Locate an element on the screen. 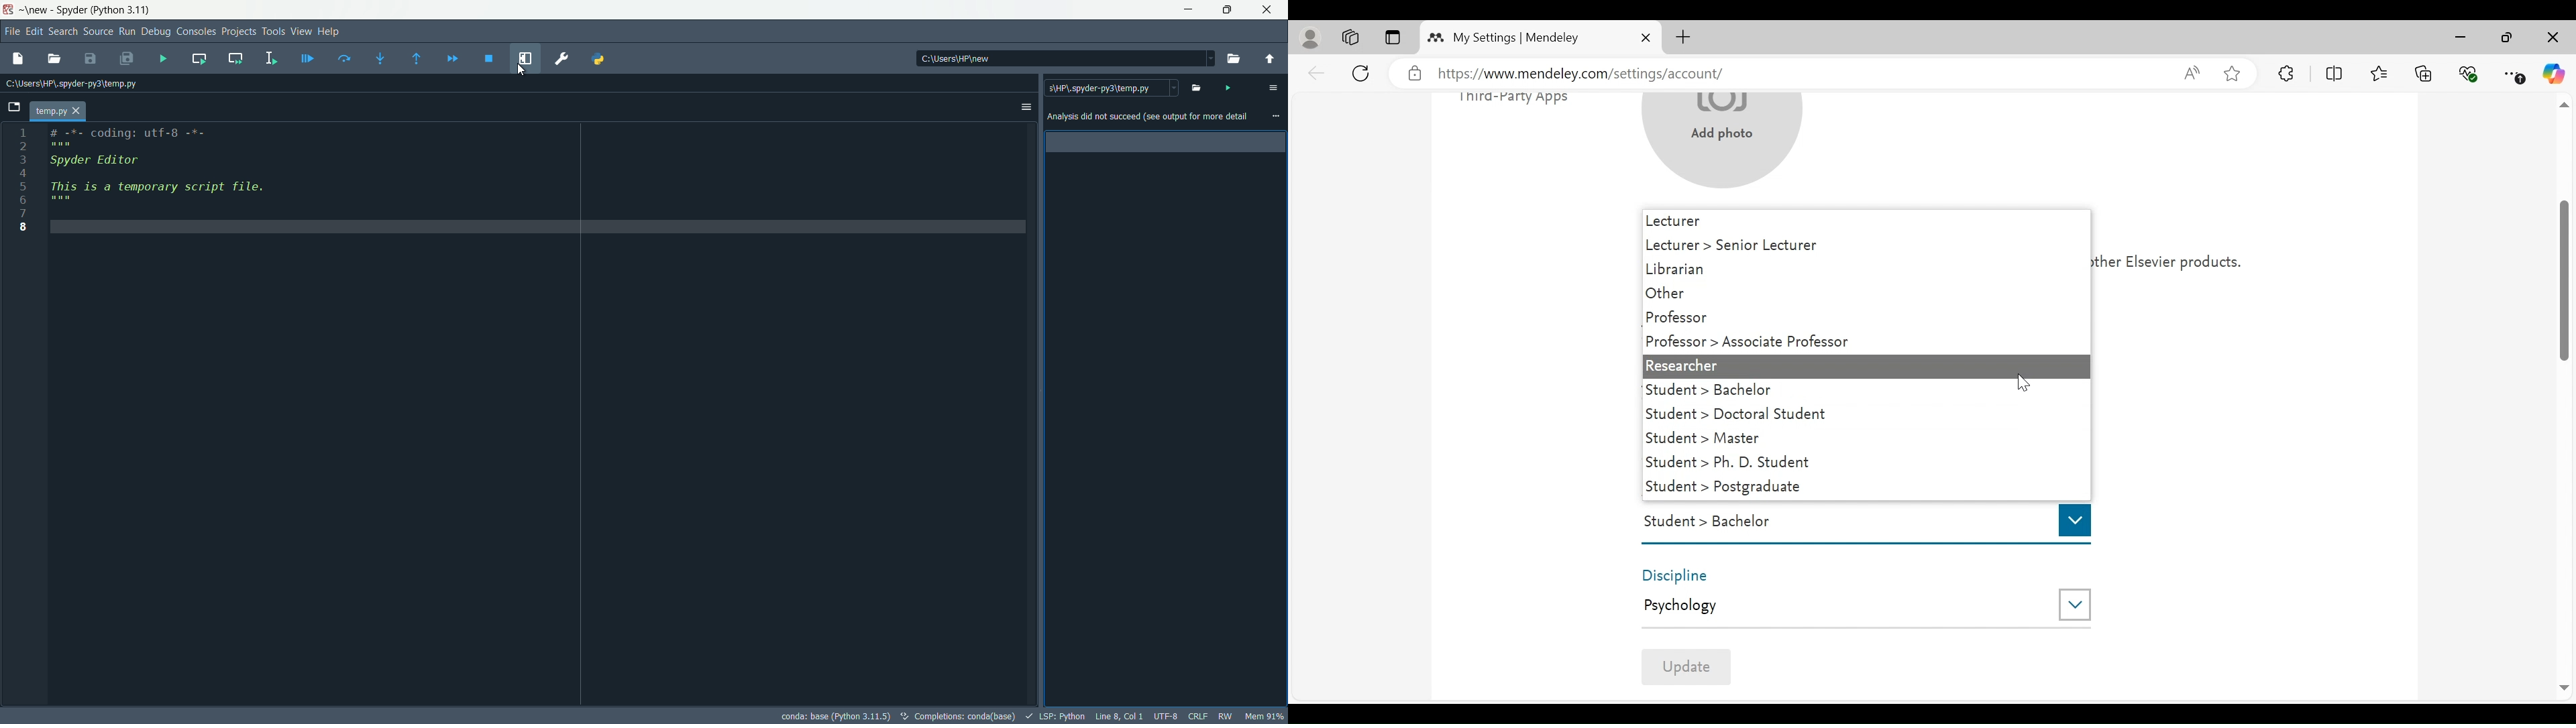 The height and width of the screenshot is (728, 2576). run menu is located at coordinates (126, 32).